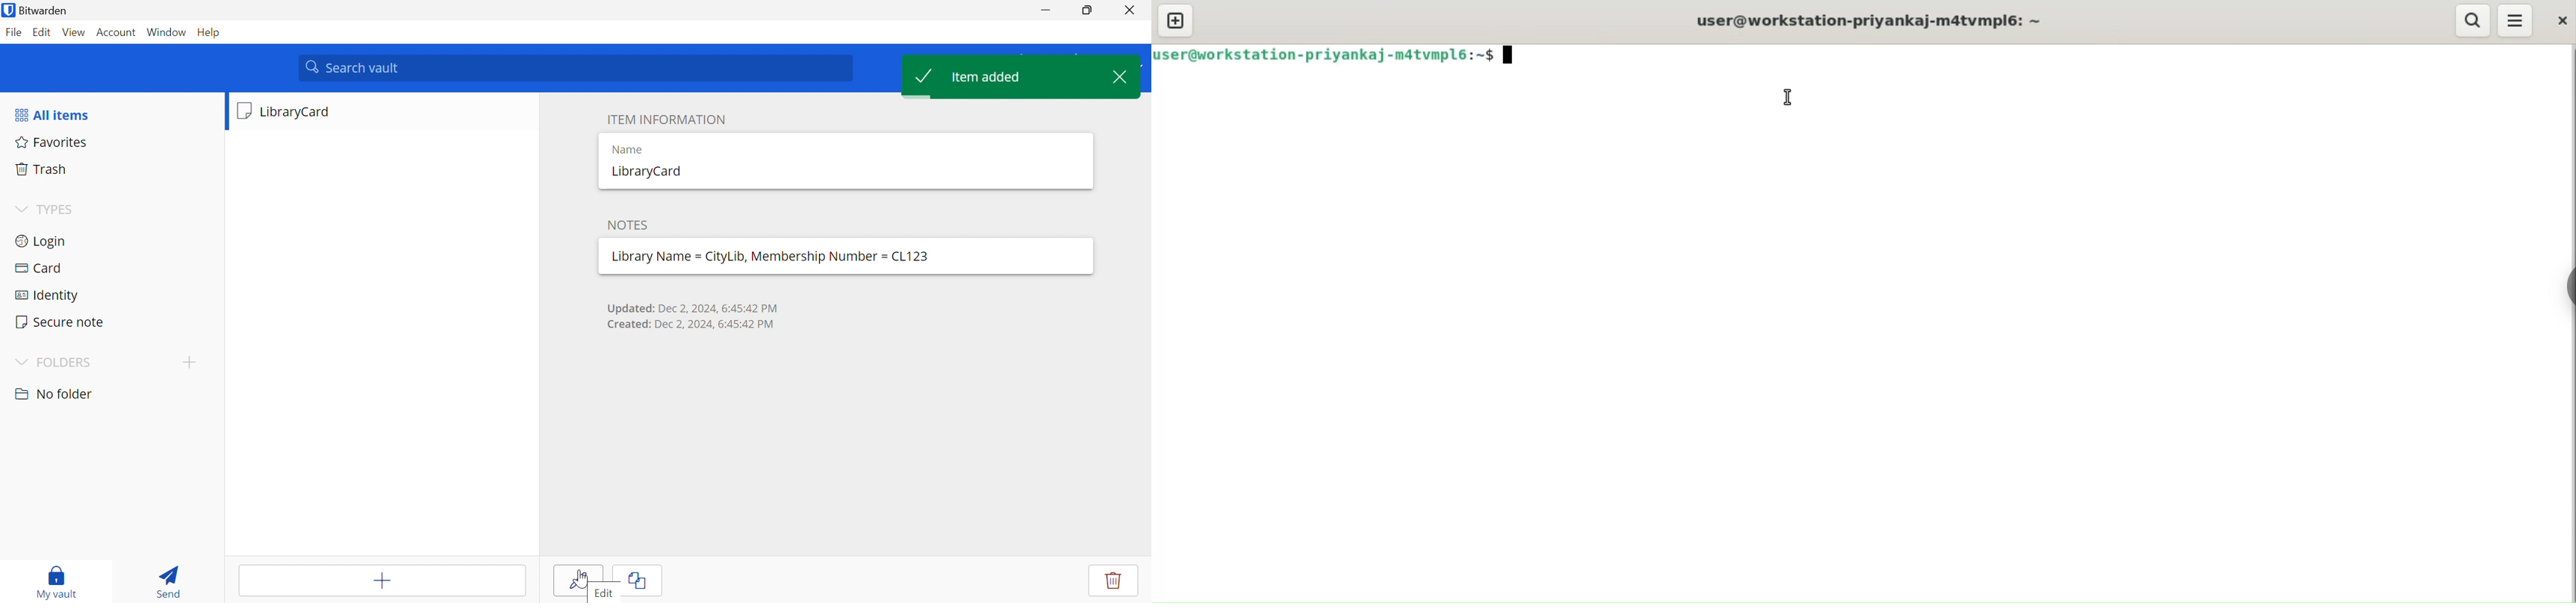 The width and height of the screenshot is (2576, 616). What do you see at coordinates (381, 113) in the screenshot?
I see `Library Card` at bounding box center [381, 113].